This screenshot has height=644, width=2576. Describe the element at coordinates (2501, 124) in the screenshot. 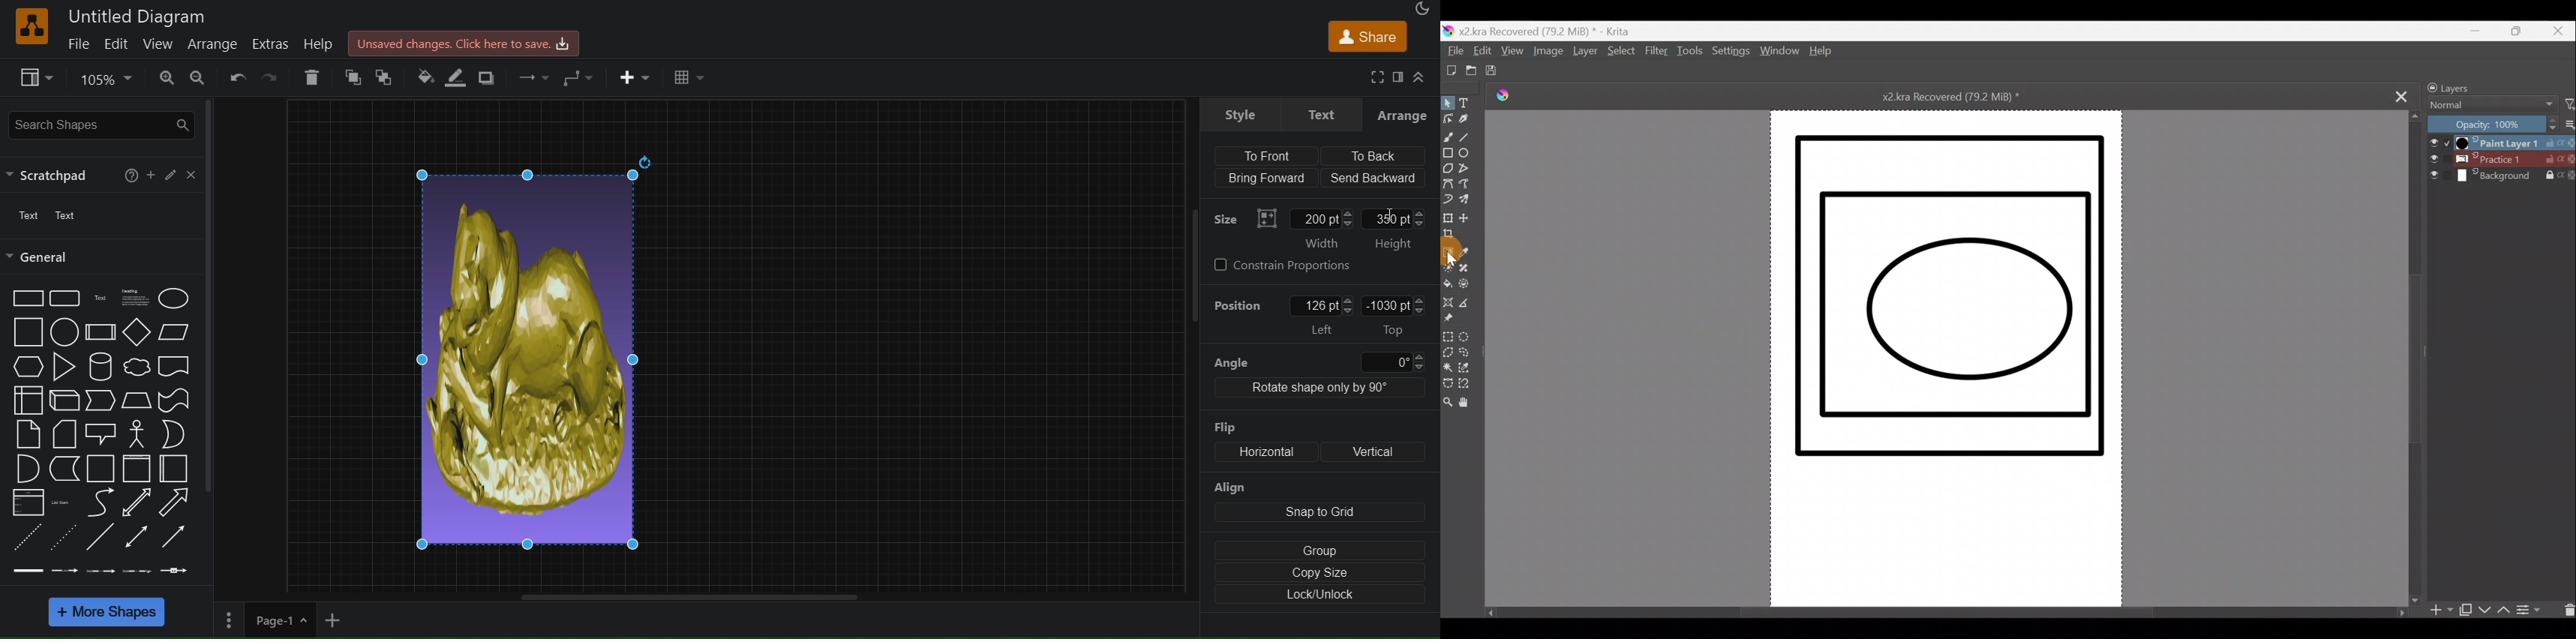

I see `Opacity level` at that location.